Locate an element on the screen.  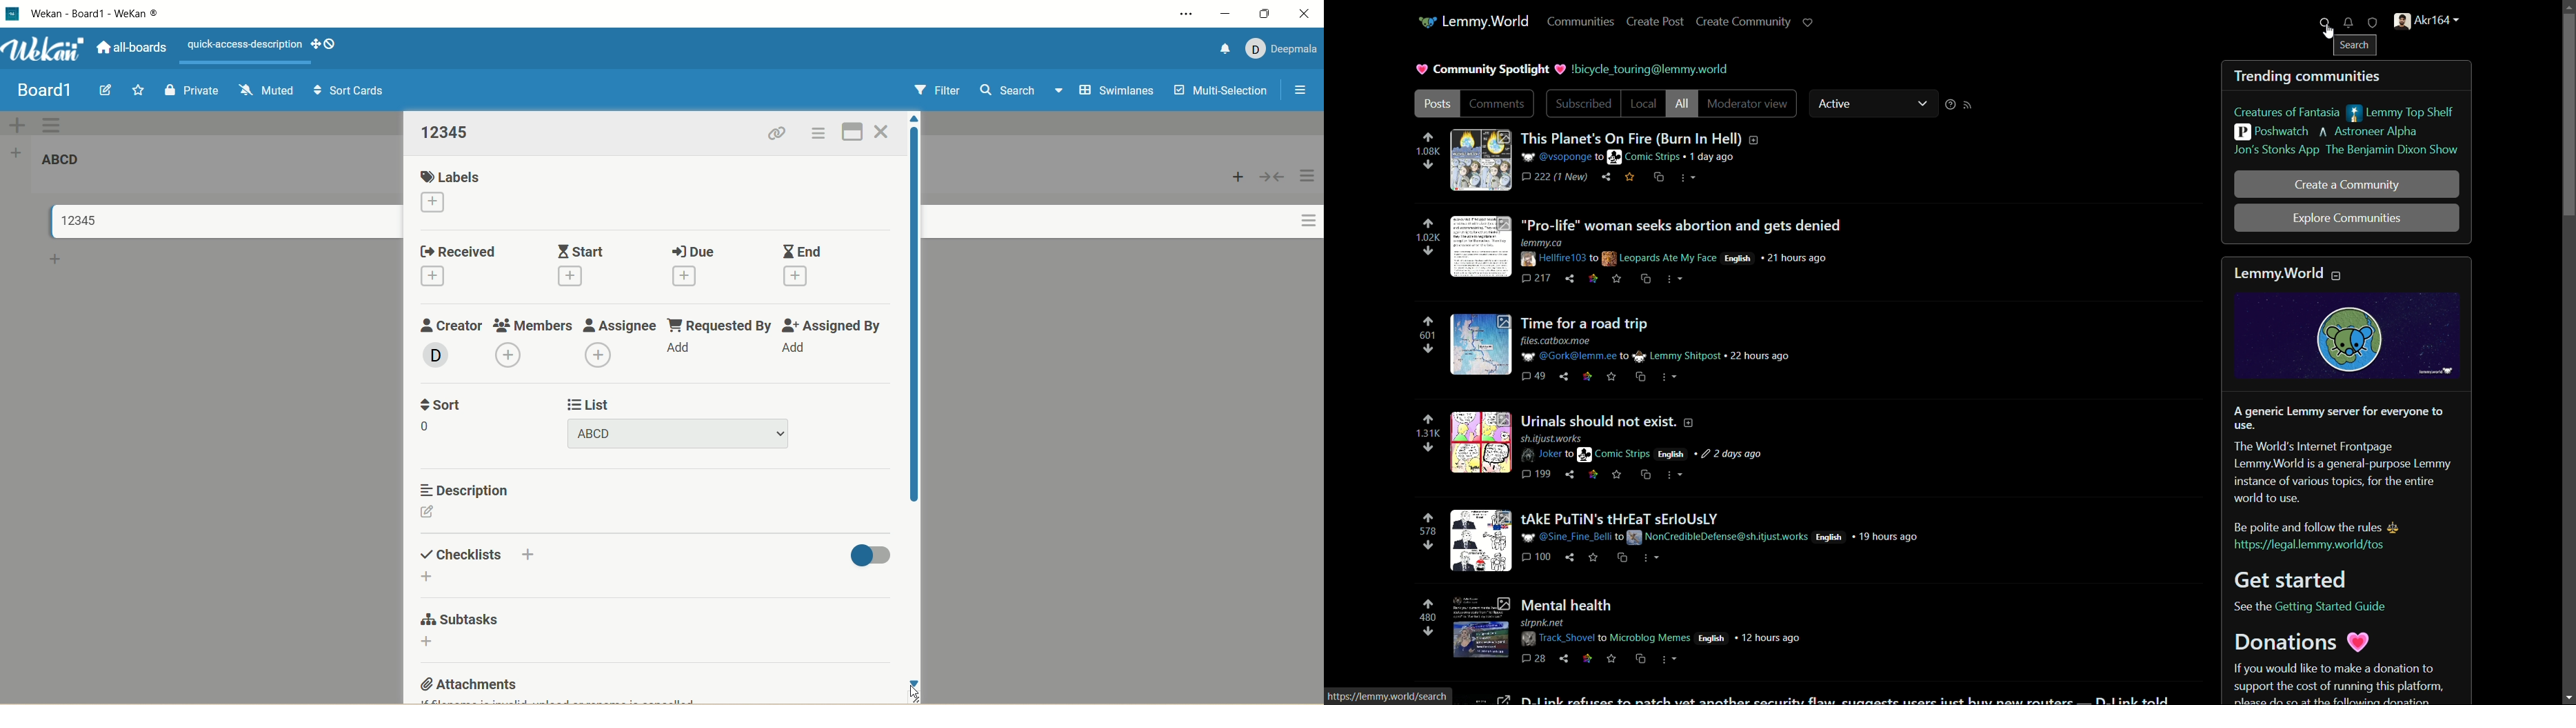
filter is located at coordinates (934, 92).